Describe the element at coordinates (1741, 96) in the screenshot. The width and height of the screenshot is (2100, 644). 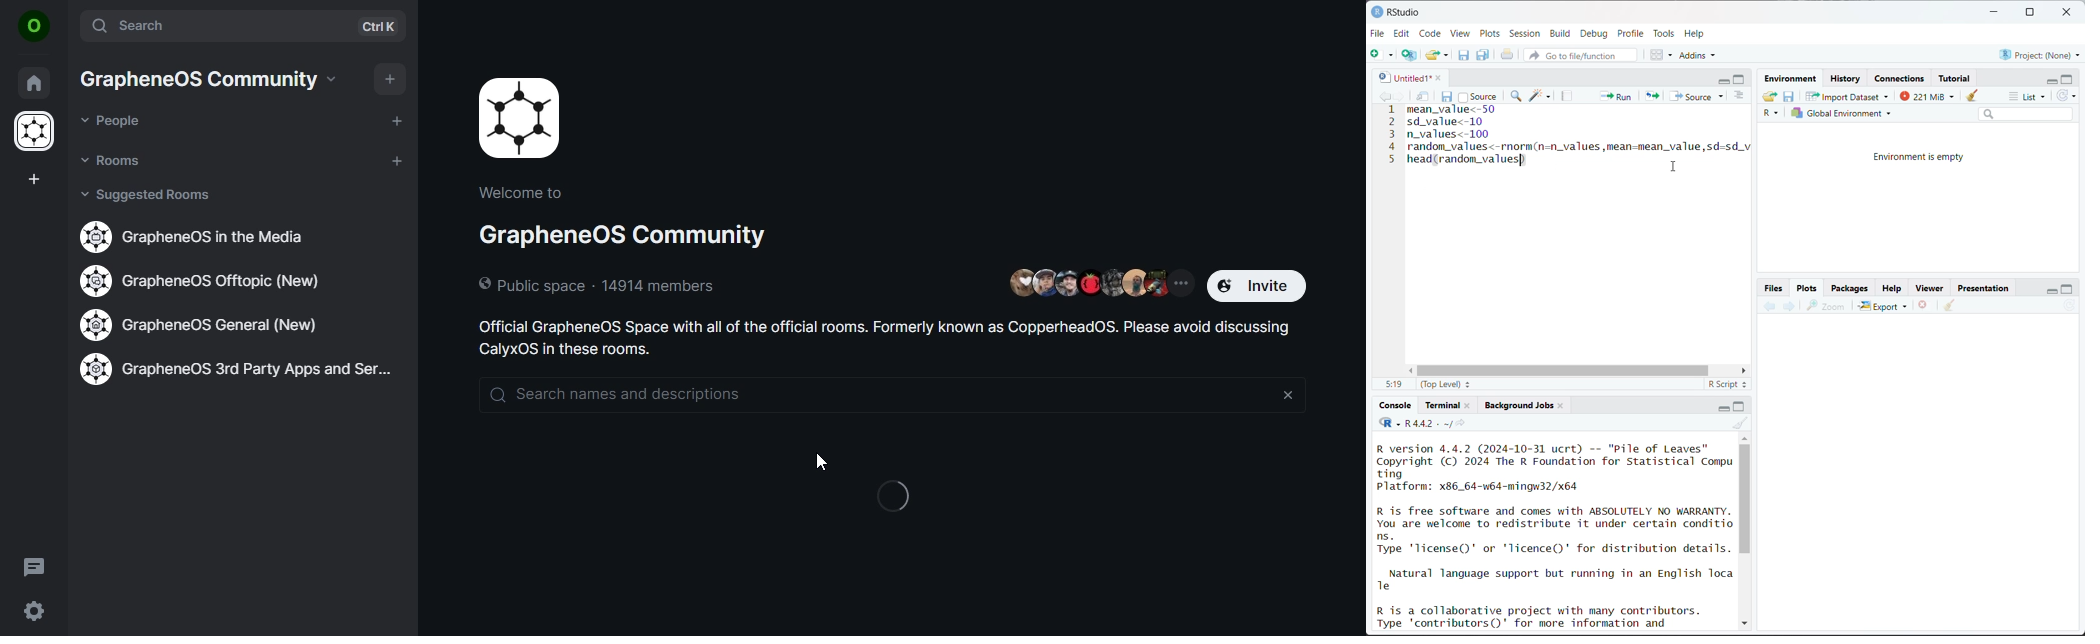
I see `show document outline` at that location.